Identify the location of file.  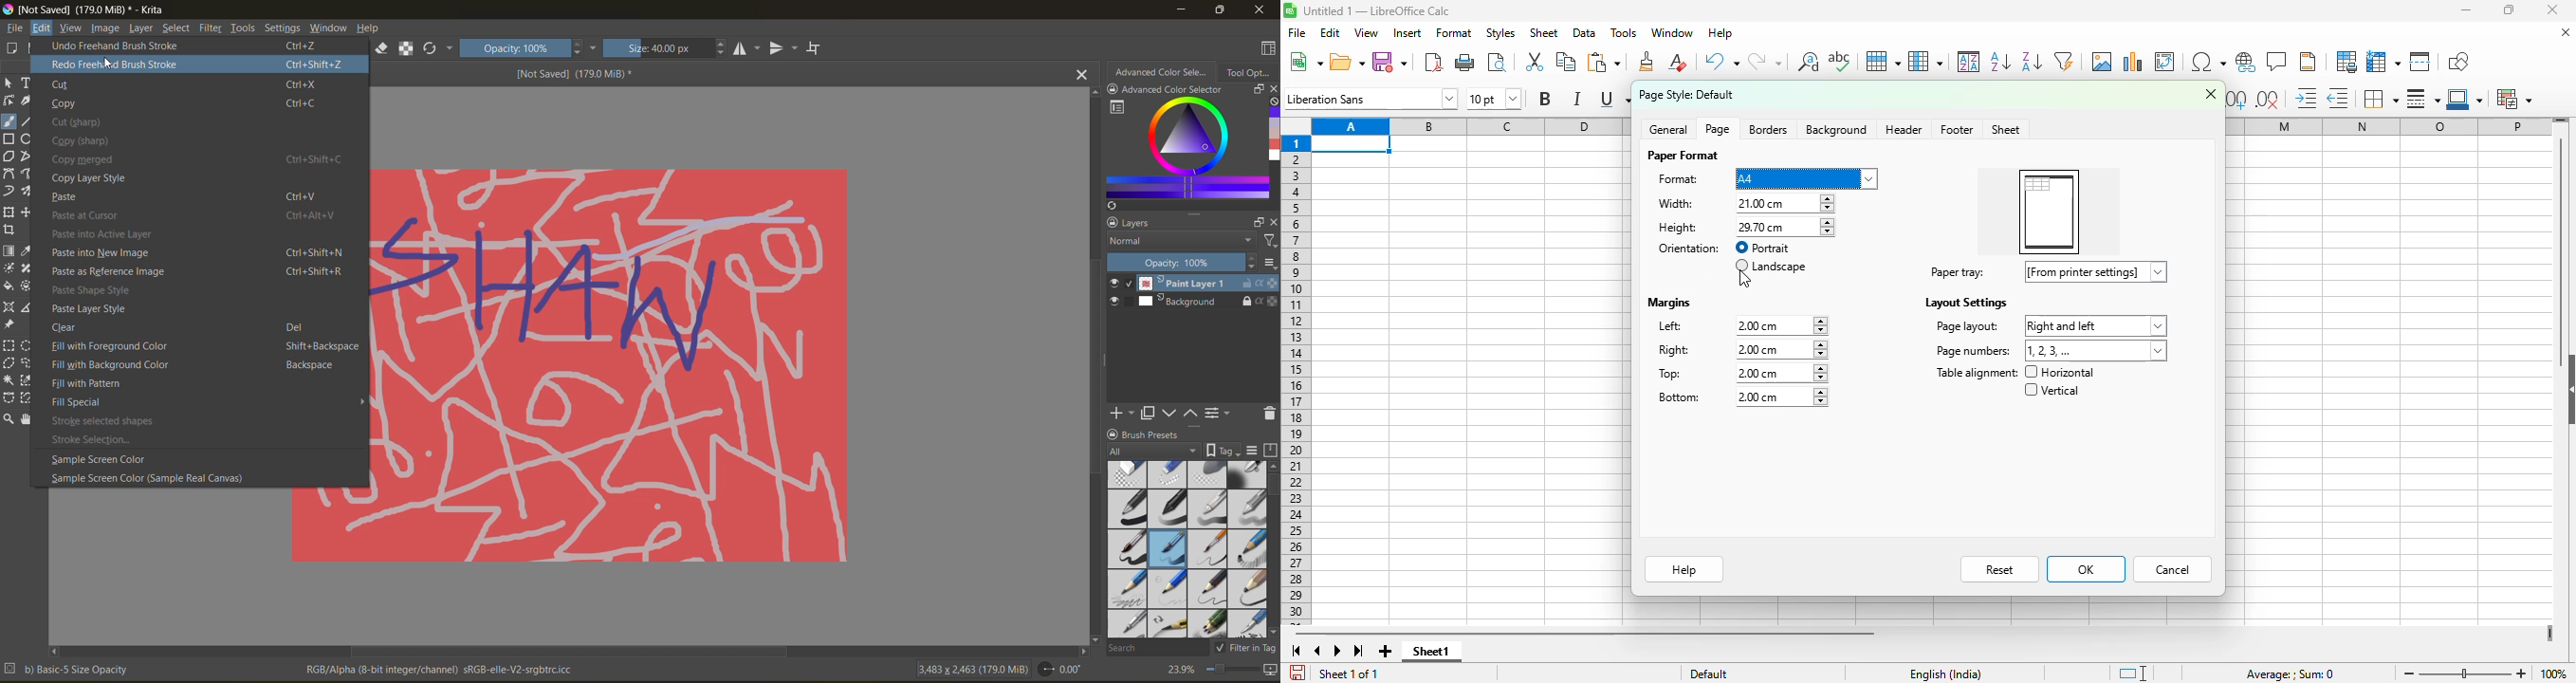
(1297, 32).